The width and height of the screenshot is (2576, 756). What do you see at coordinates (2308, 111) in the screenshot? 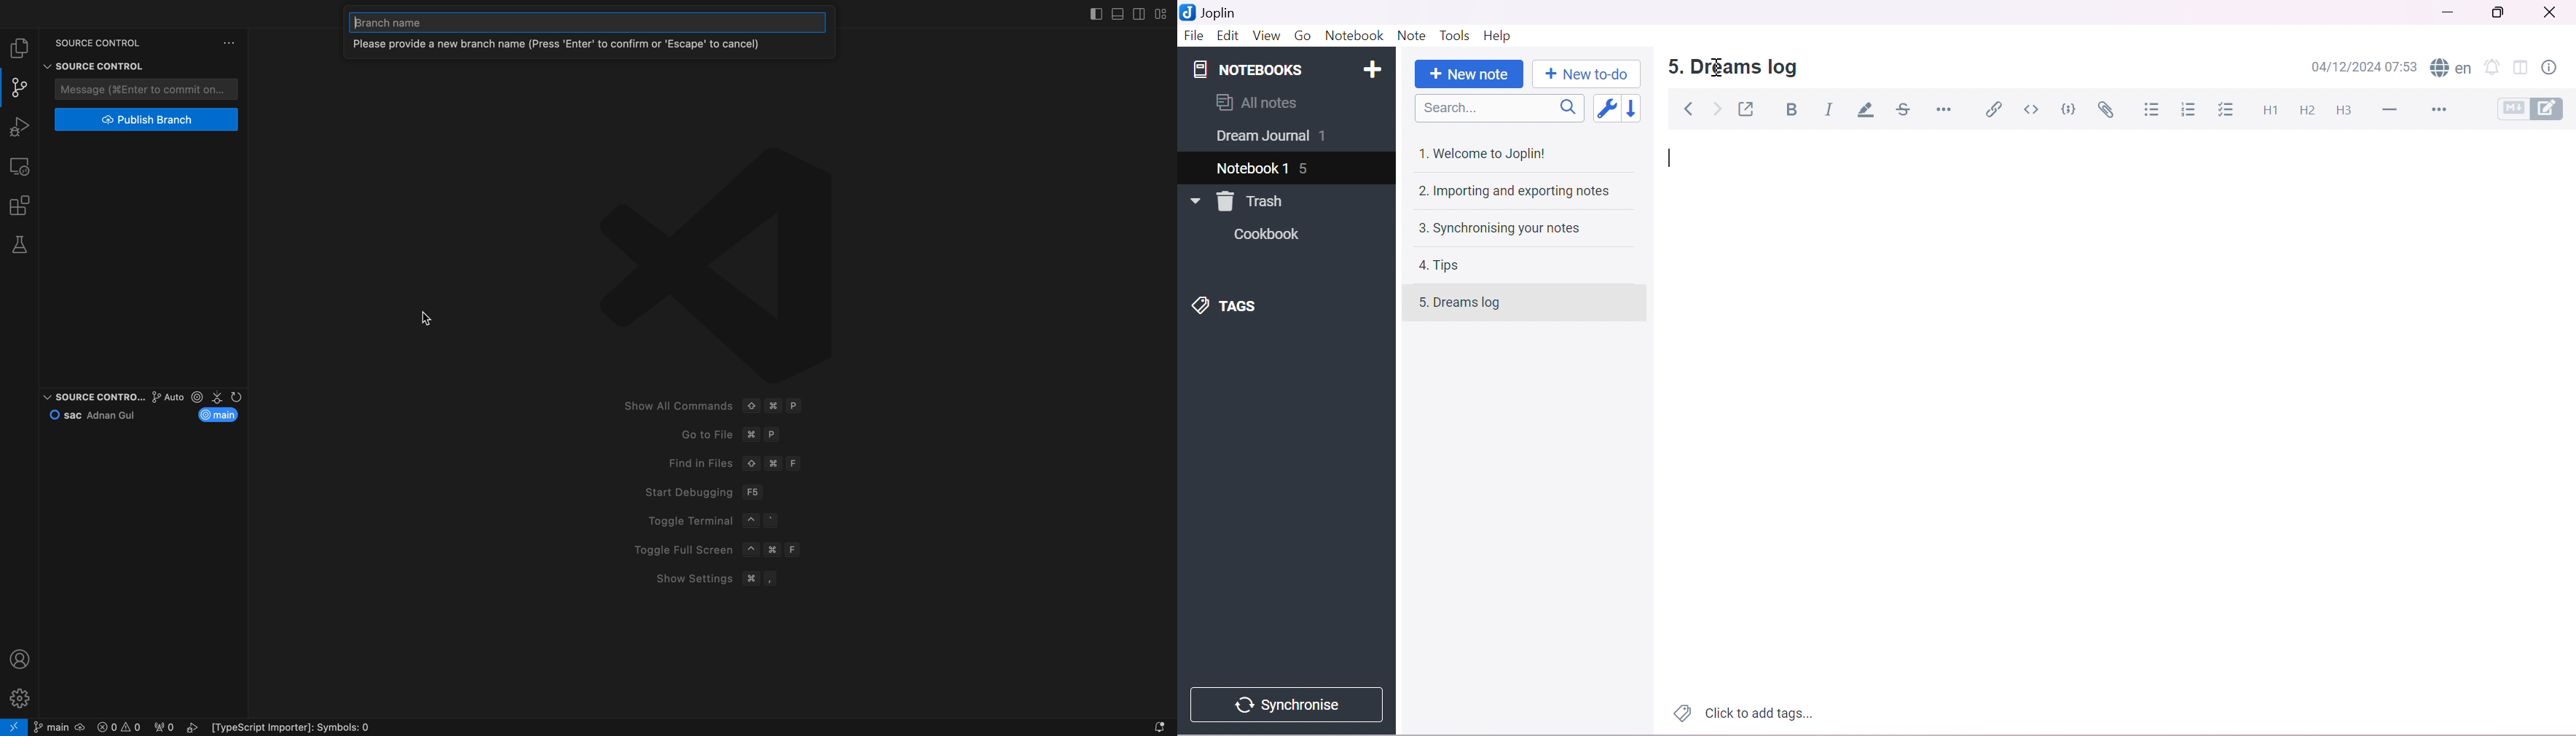
I see `Heading 2` at bounding box center [2308, 111].